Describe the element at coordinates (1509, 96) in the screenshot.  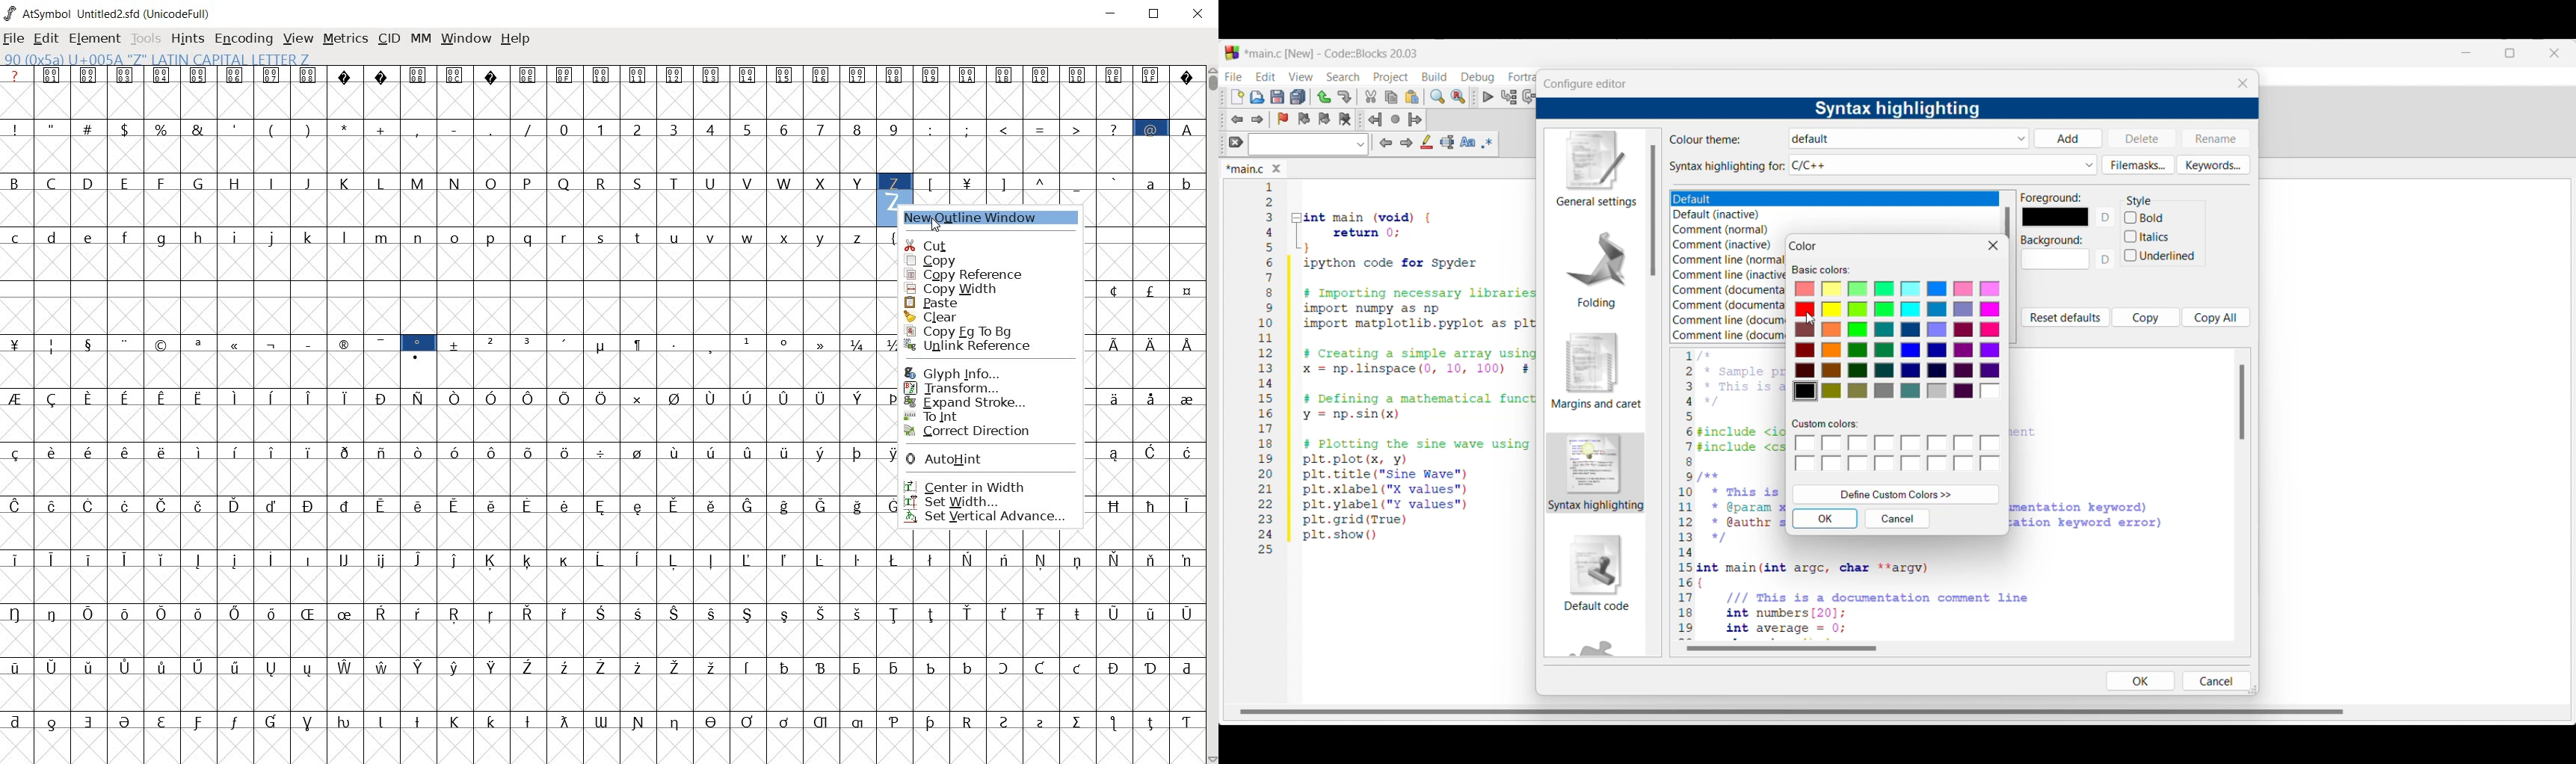
I see `Run to cursor` at that location.